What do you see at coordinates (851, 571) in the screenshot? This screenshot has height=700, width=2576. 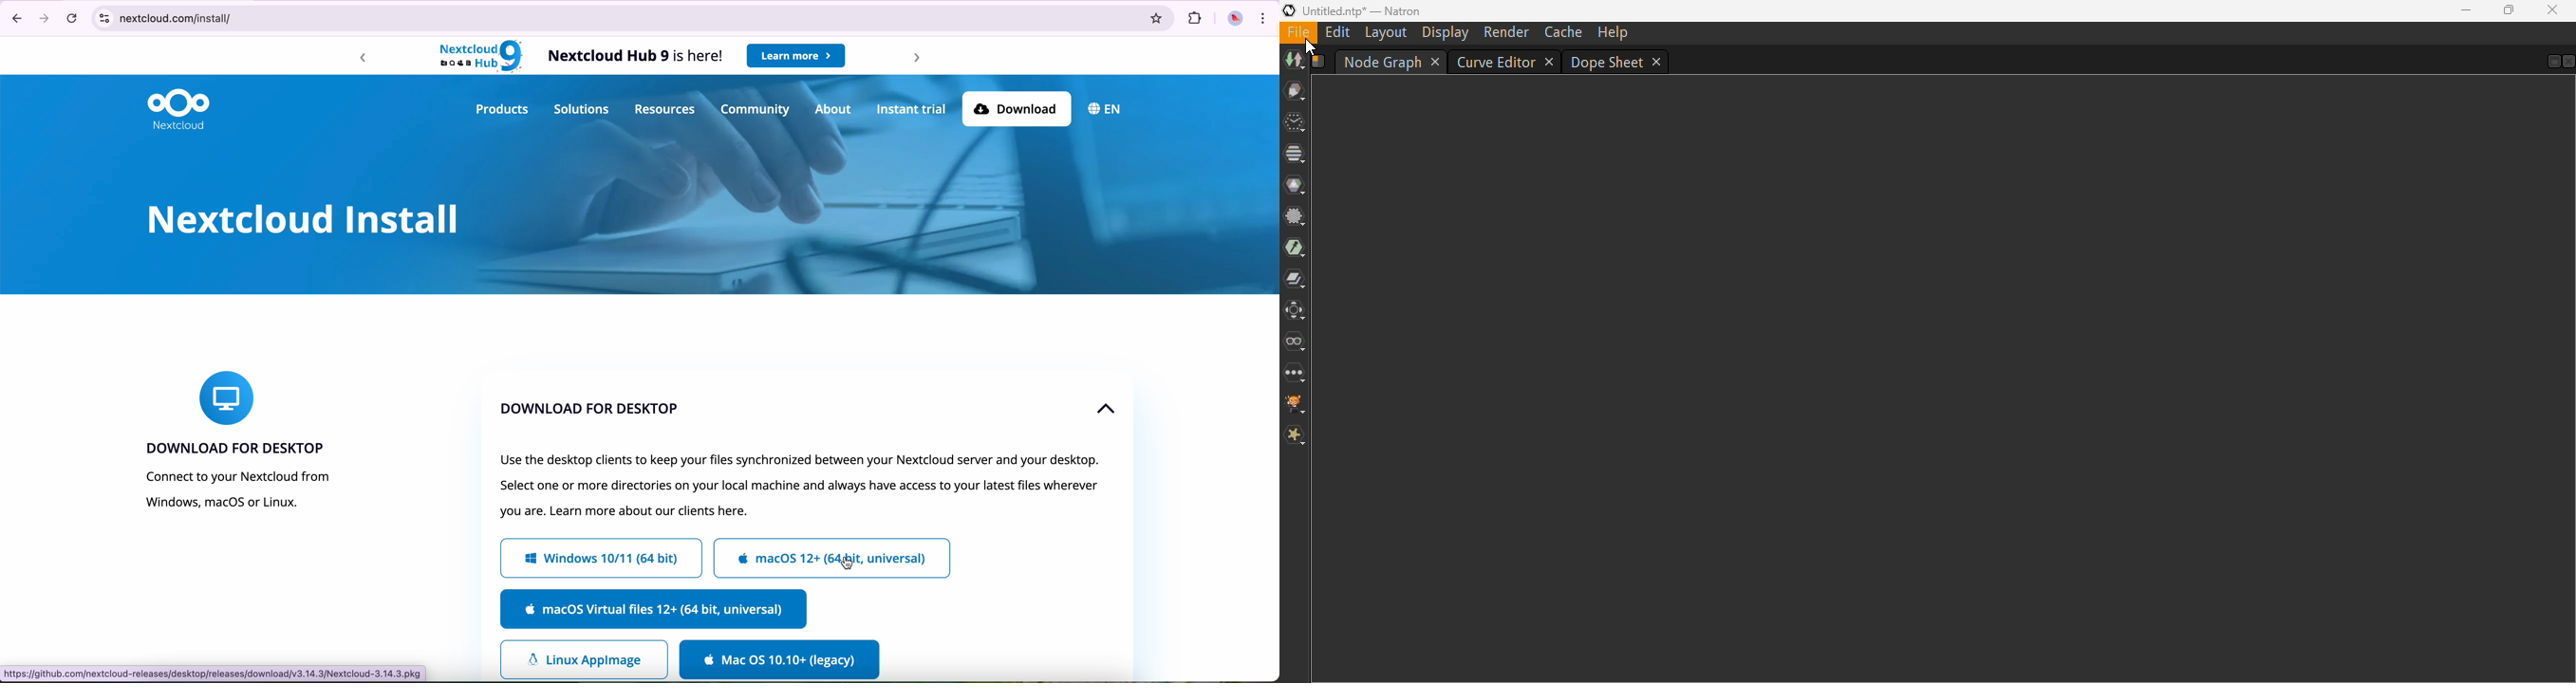 I see `cursor` at bounding box center [851, 571].